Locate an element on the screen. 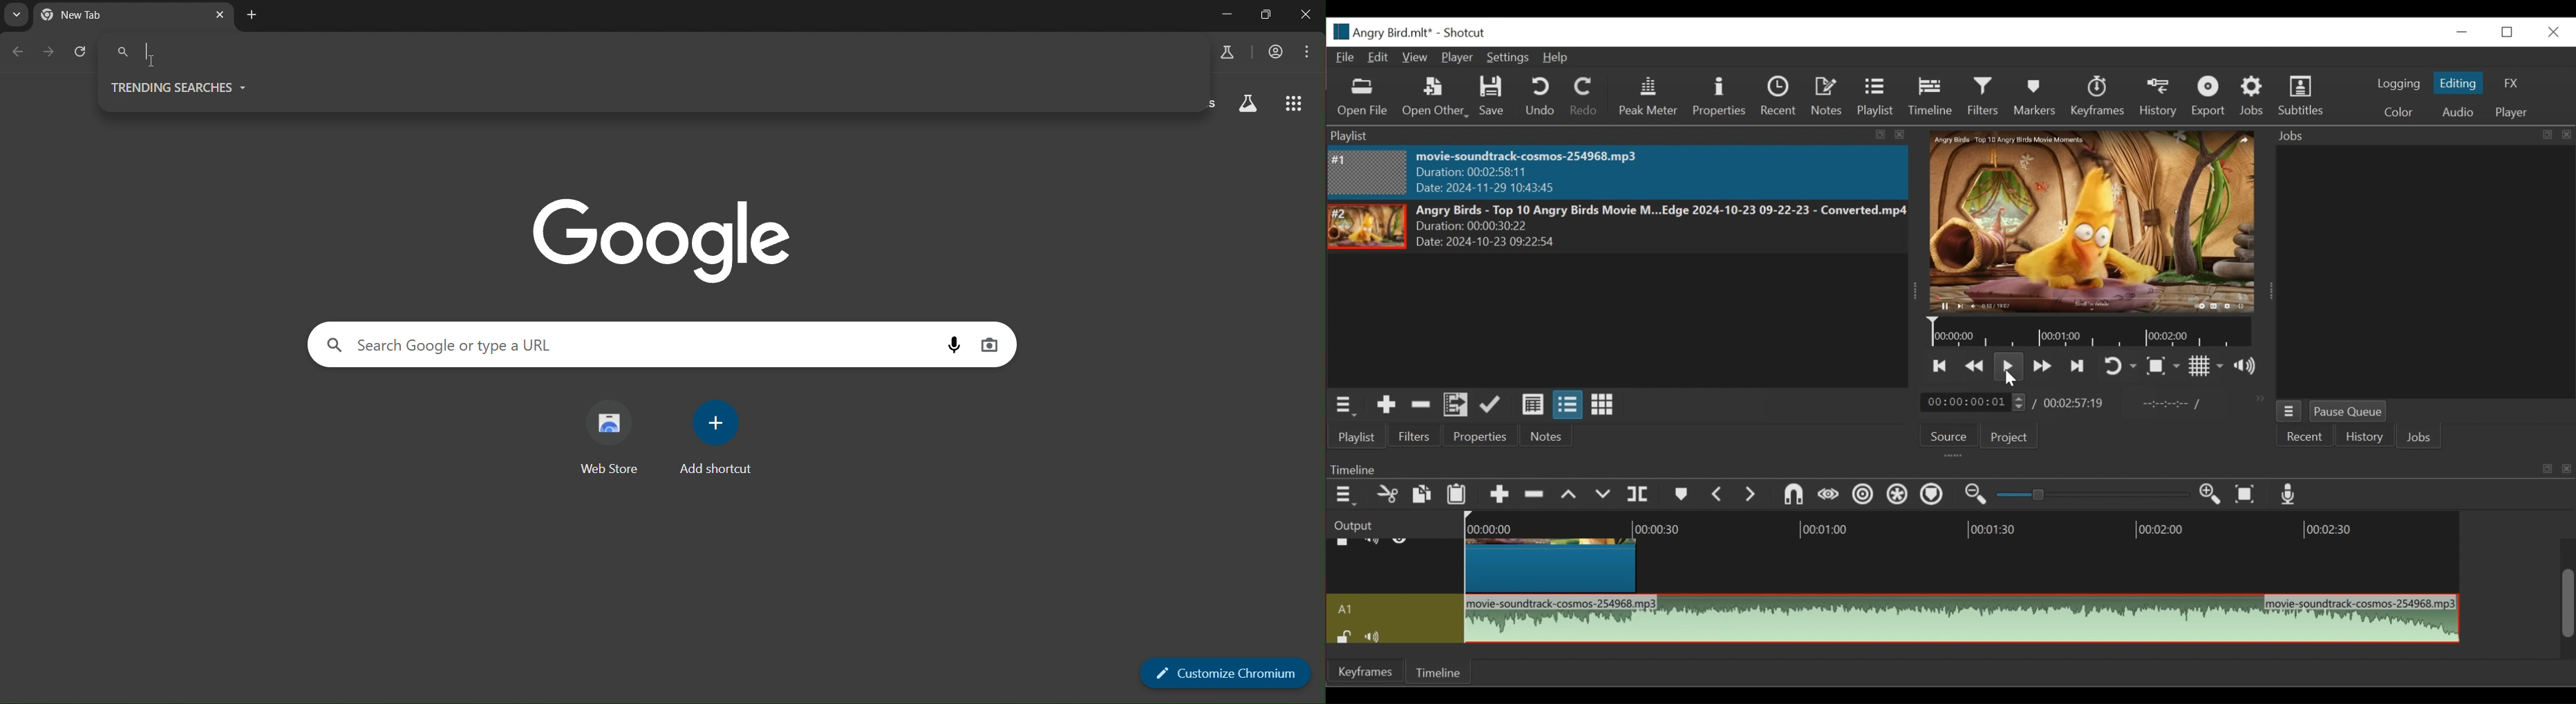 This screenshot has width=2576, height=728. Audio is located at coordinates (2459, 111).